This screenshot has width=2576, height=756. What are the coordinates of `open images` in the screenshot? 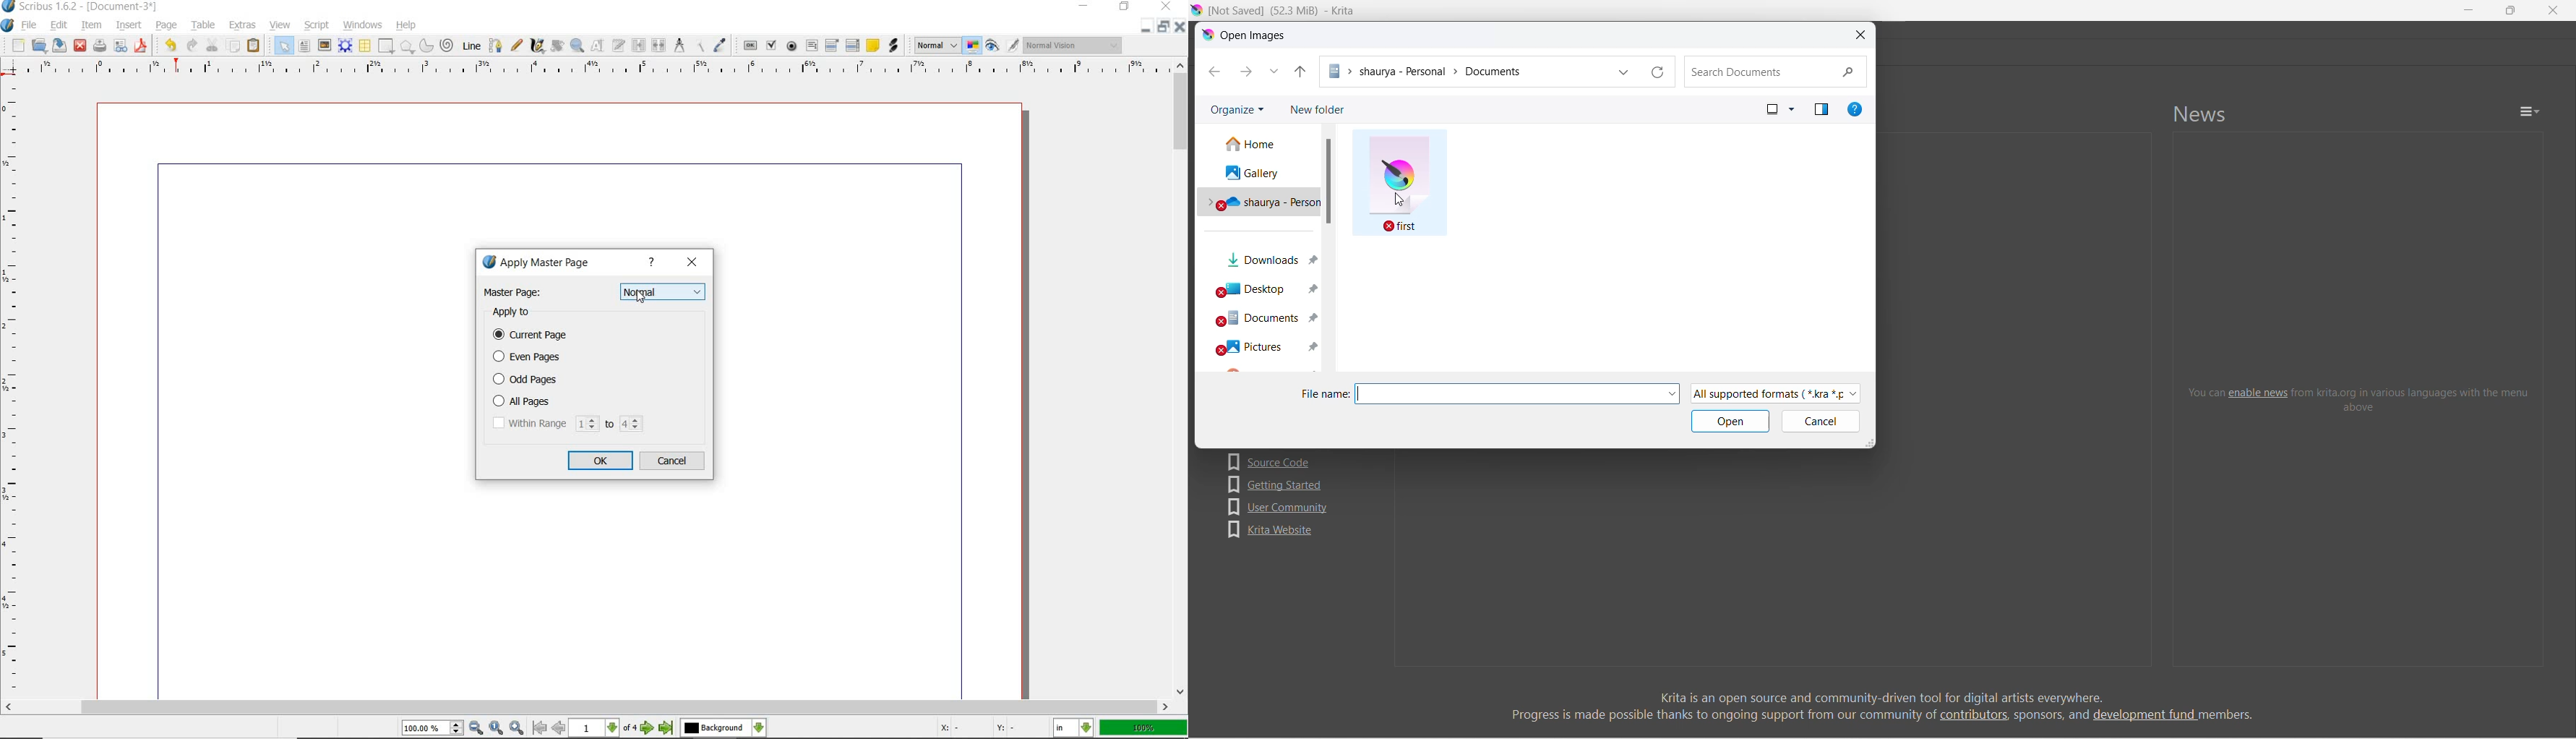 It's located at (1246, 35).